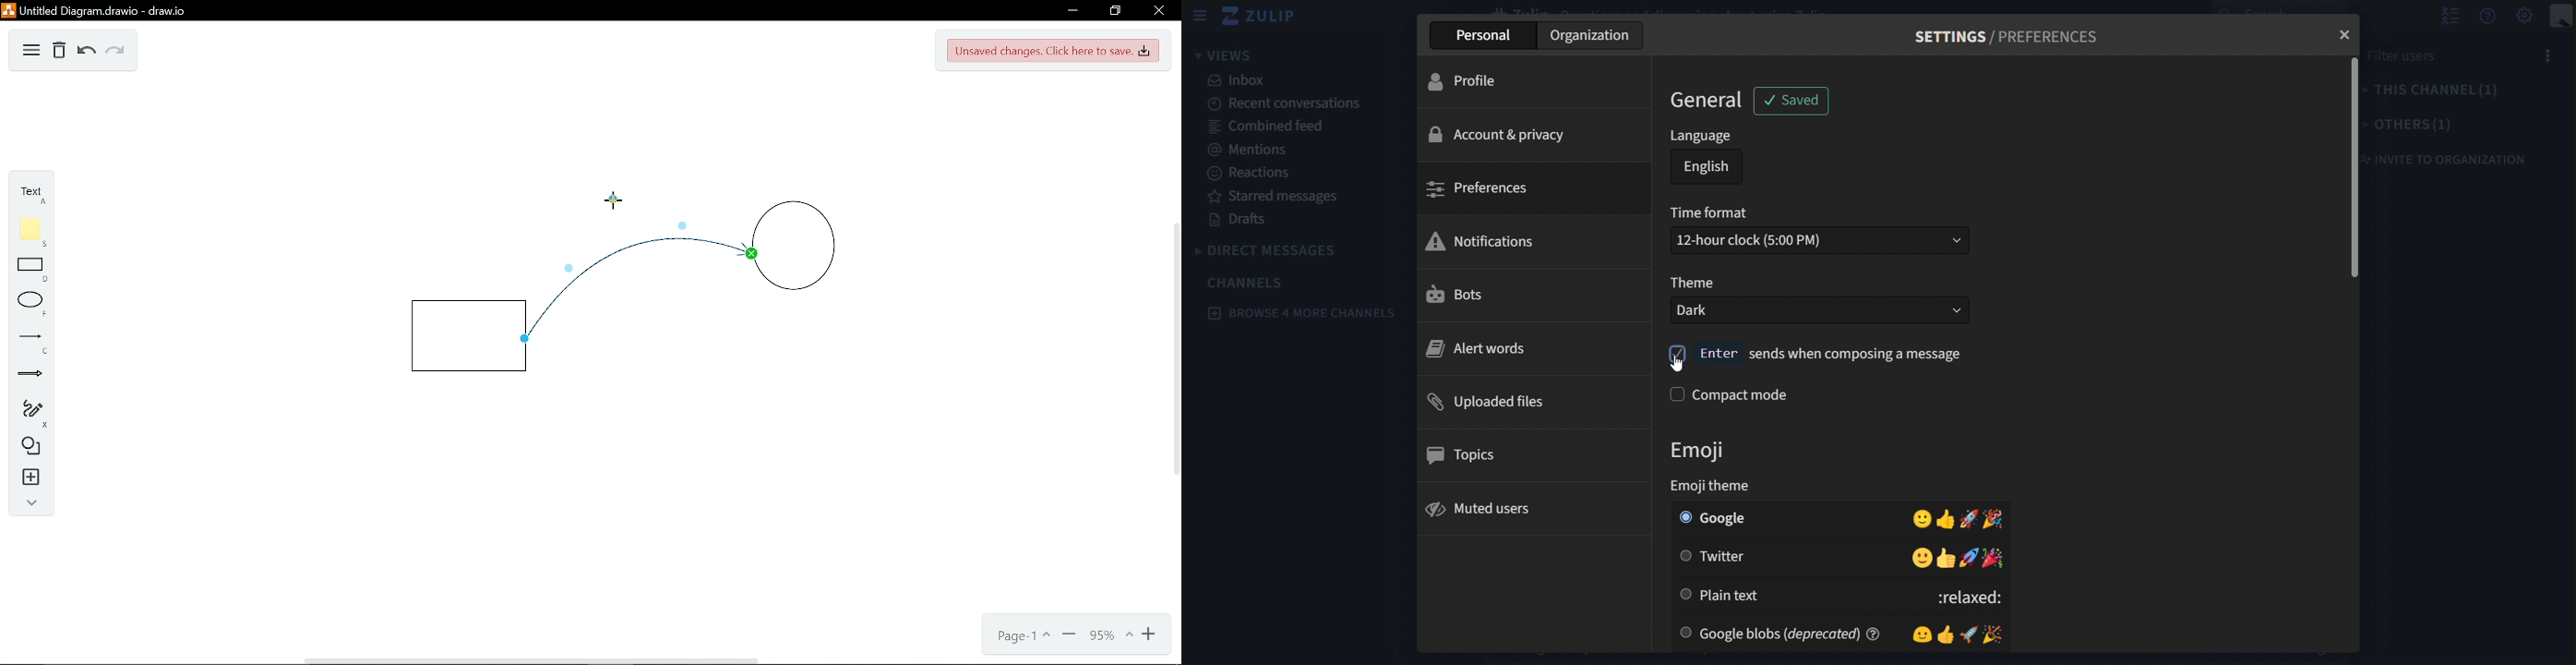 This screenshot has width=2576, height=672. I want to click on invite to organization, so click(2450, 159).